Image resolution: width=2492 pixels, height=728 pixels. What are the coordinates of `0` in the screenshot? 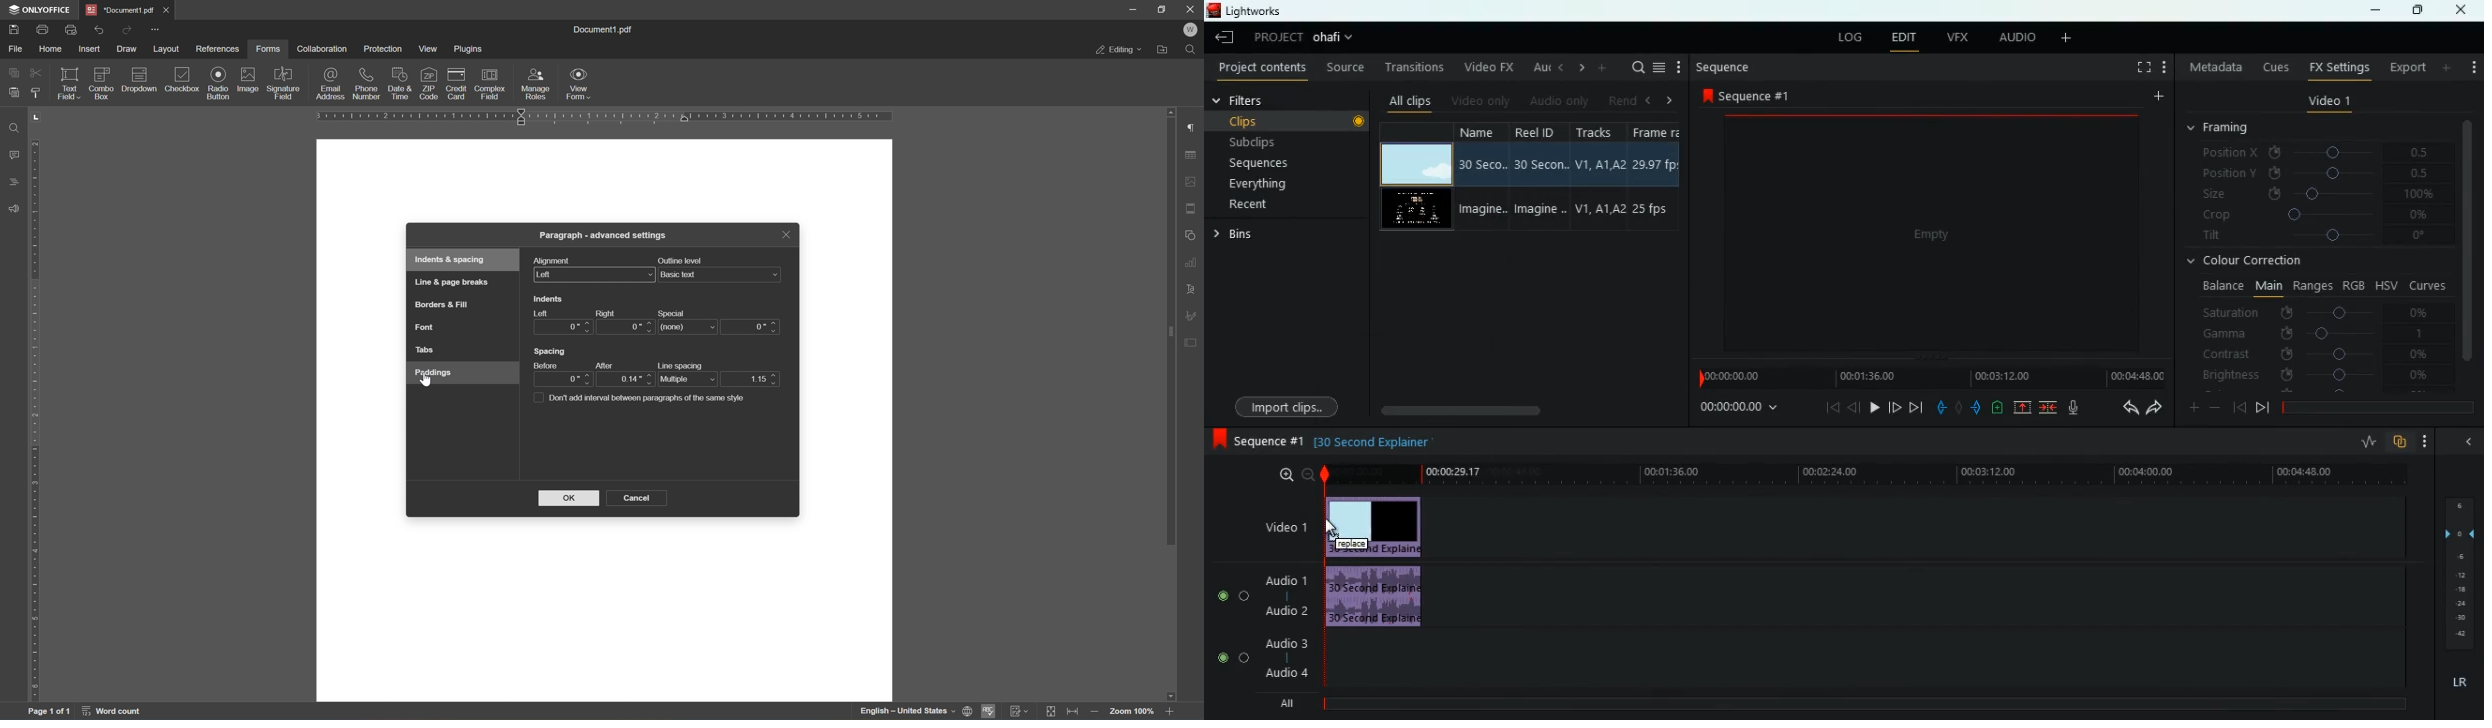 It's located at (751, 327).